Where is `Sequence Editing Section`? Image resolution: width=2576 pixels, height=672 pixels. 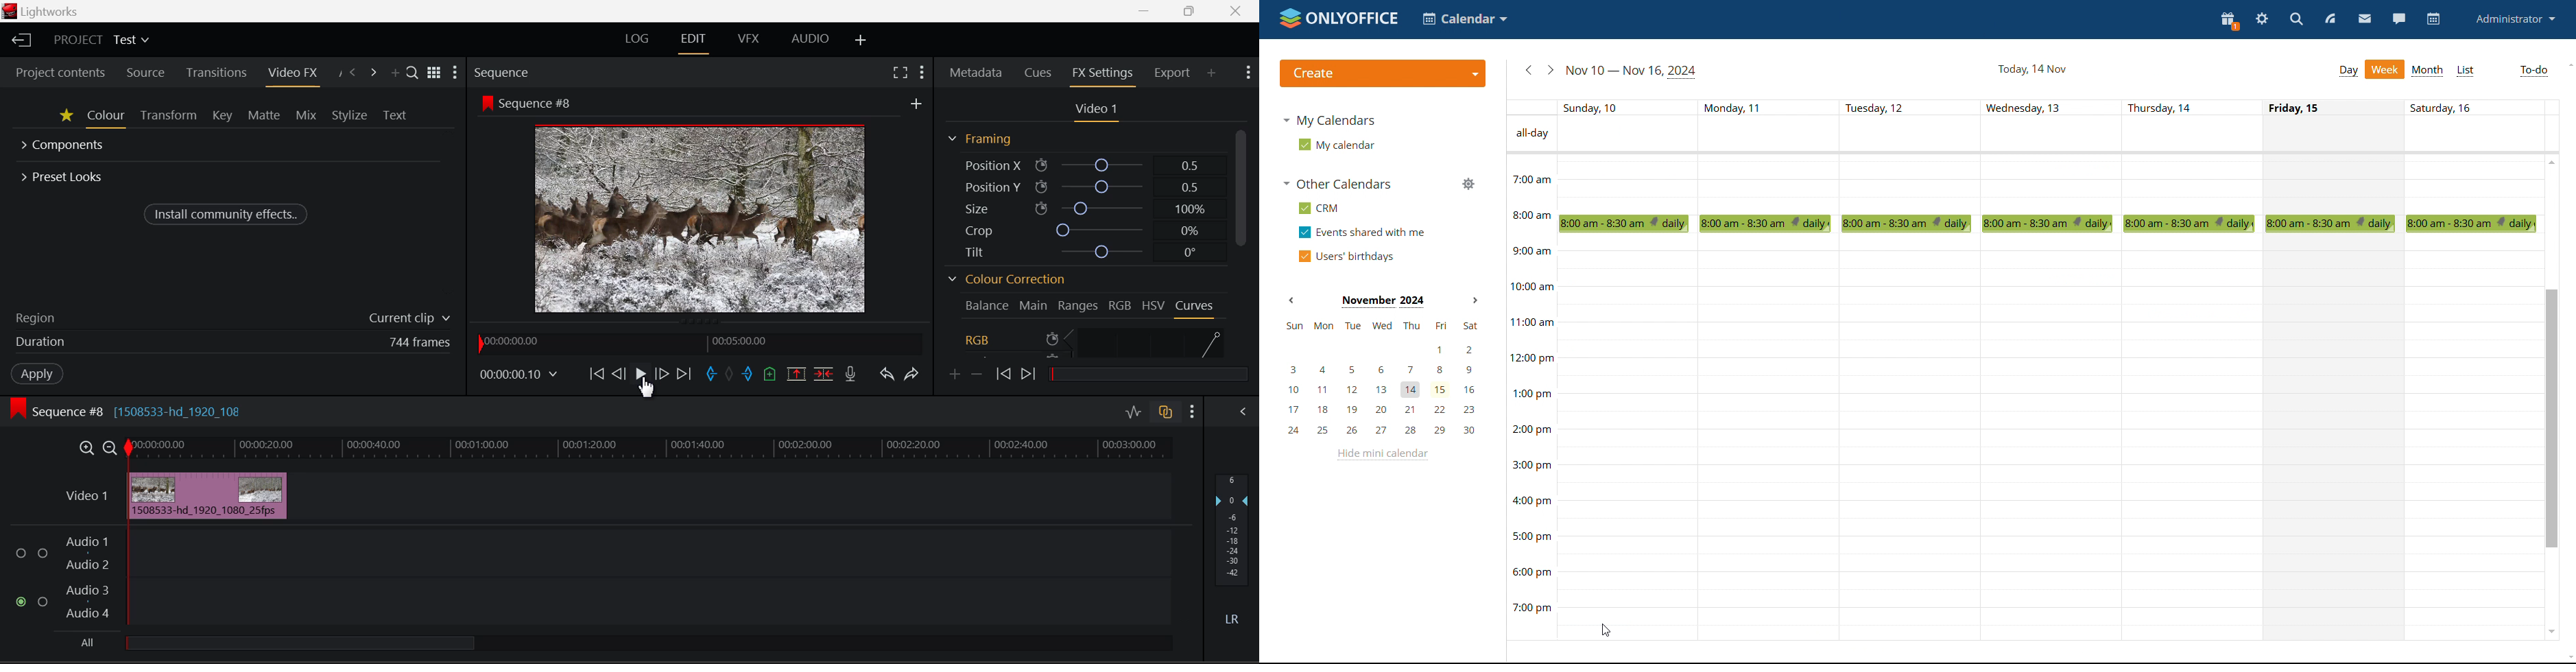 Sequence Editing Section is located at coordinates (129, 411).